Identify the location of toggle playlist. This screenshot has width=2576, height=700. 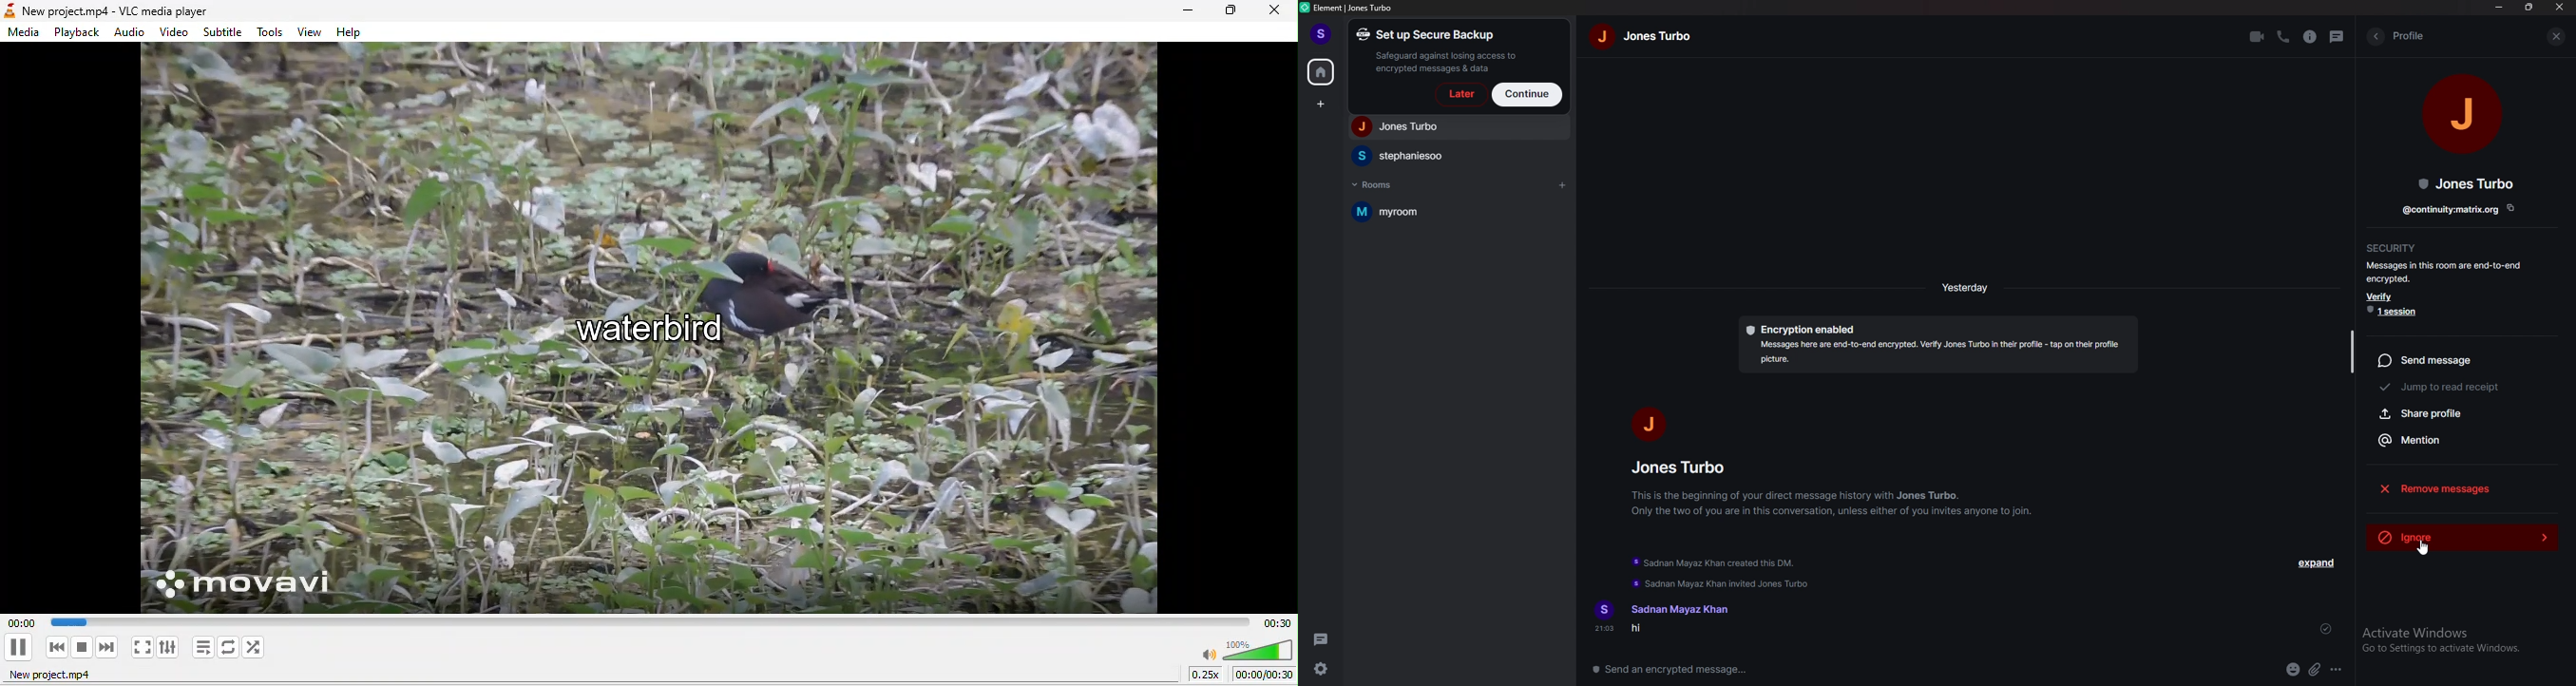
(201, 648).